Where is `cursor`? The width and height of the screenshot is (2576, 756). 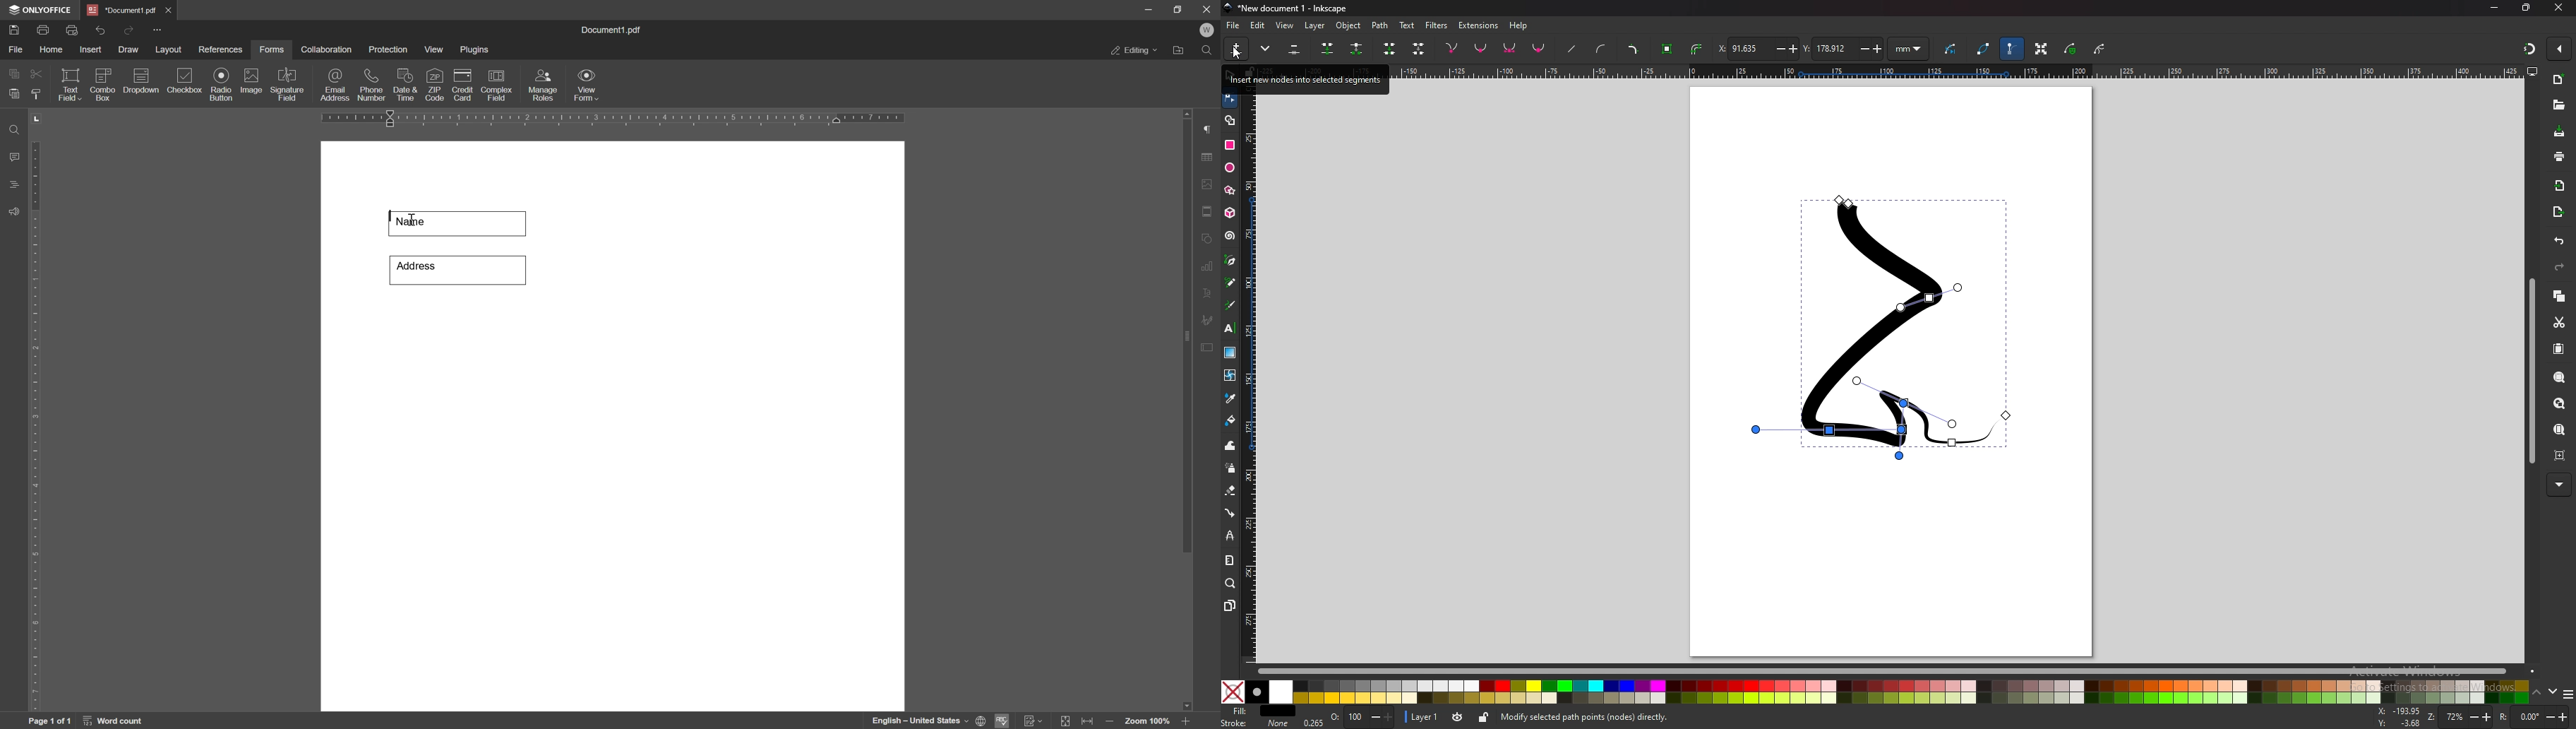 cursor is located at coordinates (1235, 53).